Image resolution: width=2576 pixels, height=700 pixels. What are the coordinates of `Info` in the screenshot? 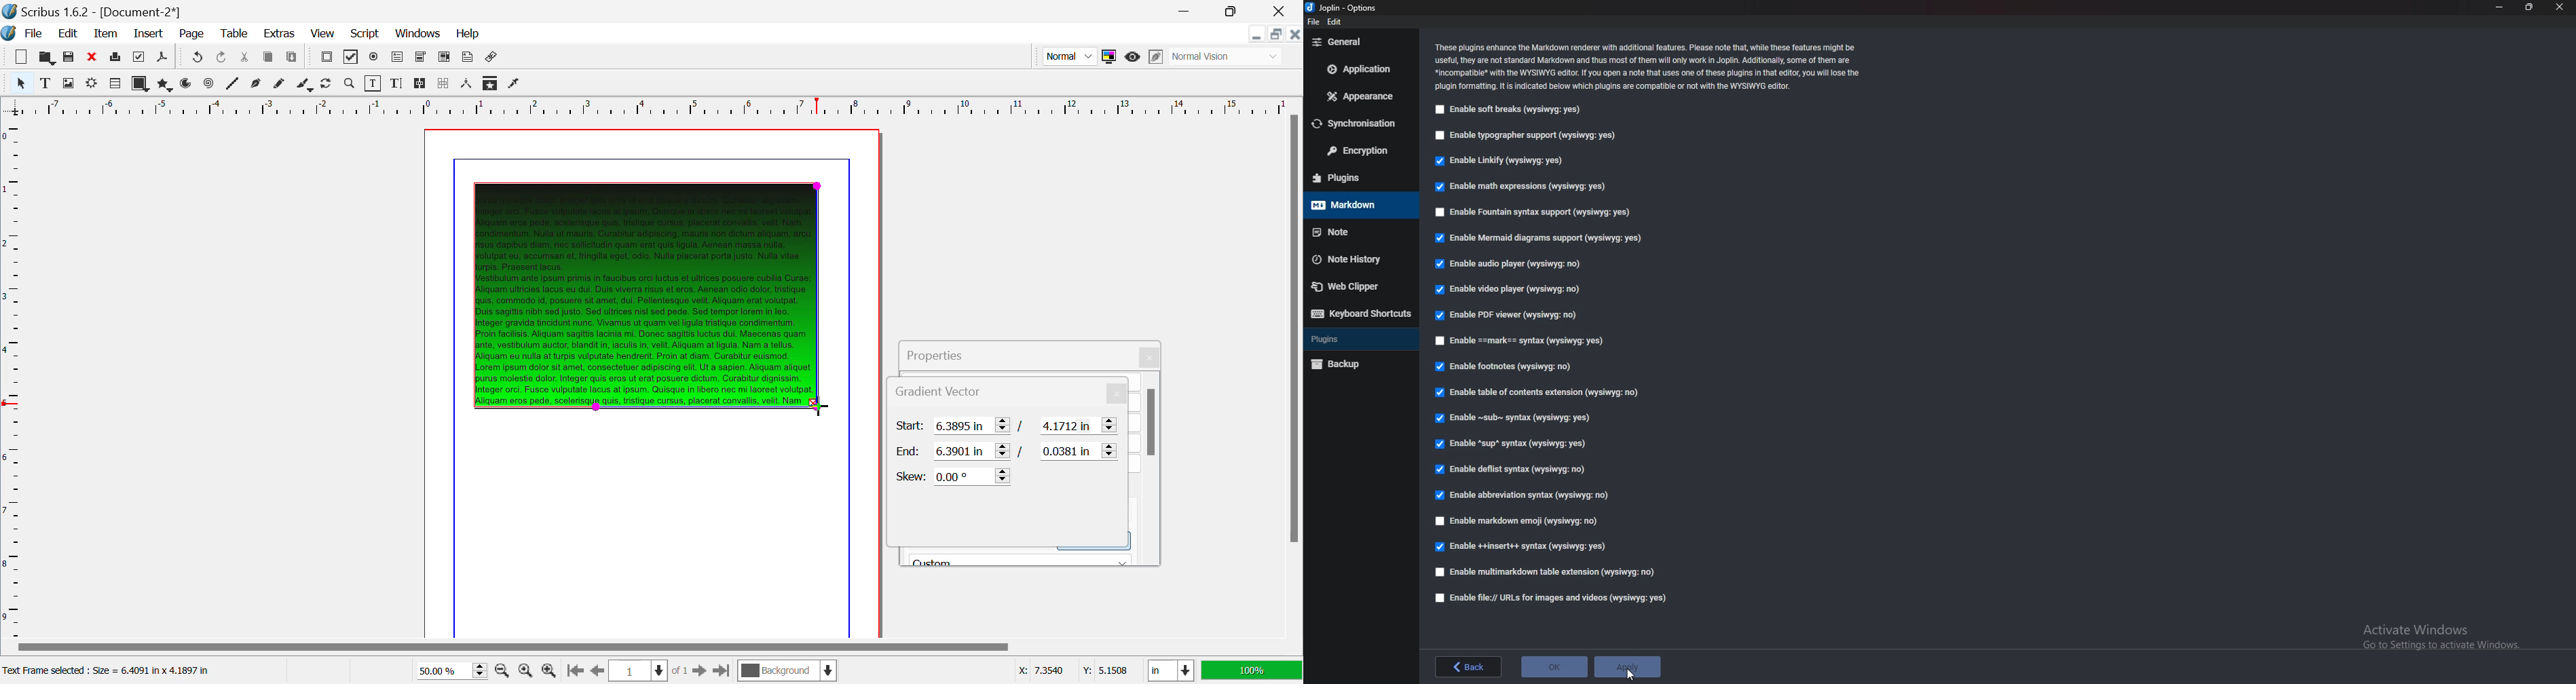 It's located at (1649, 66).